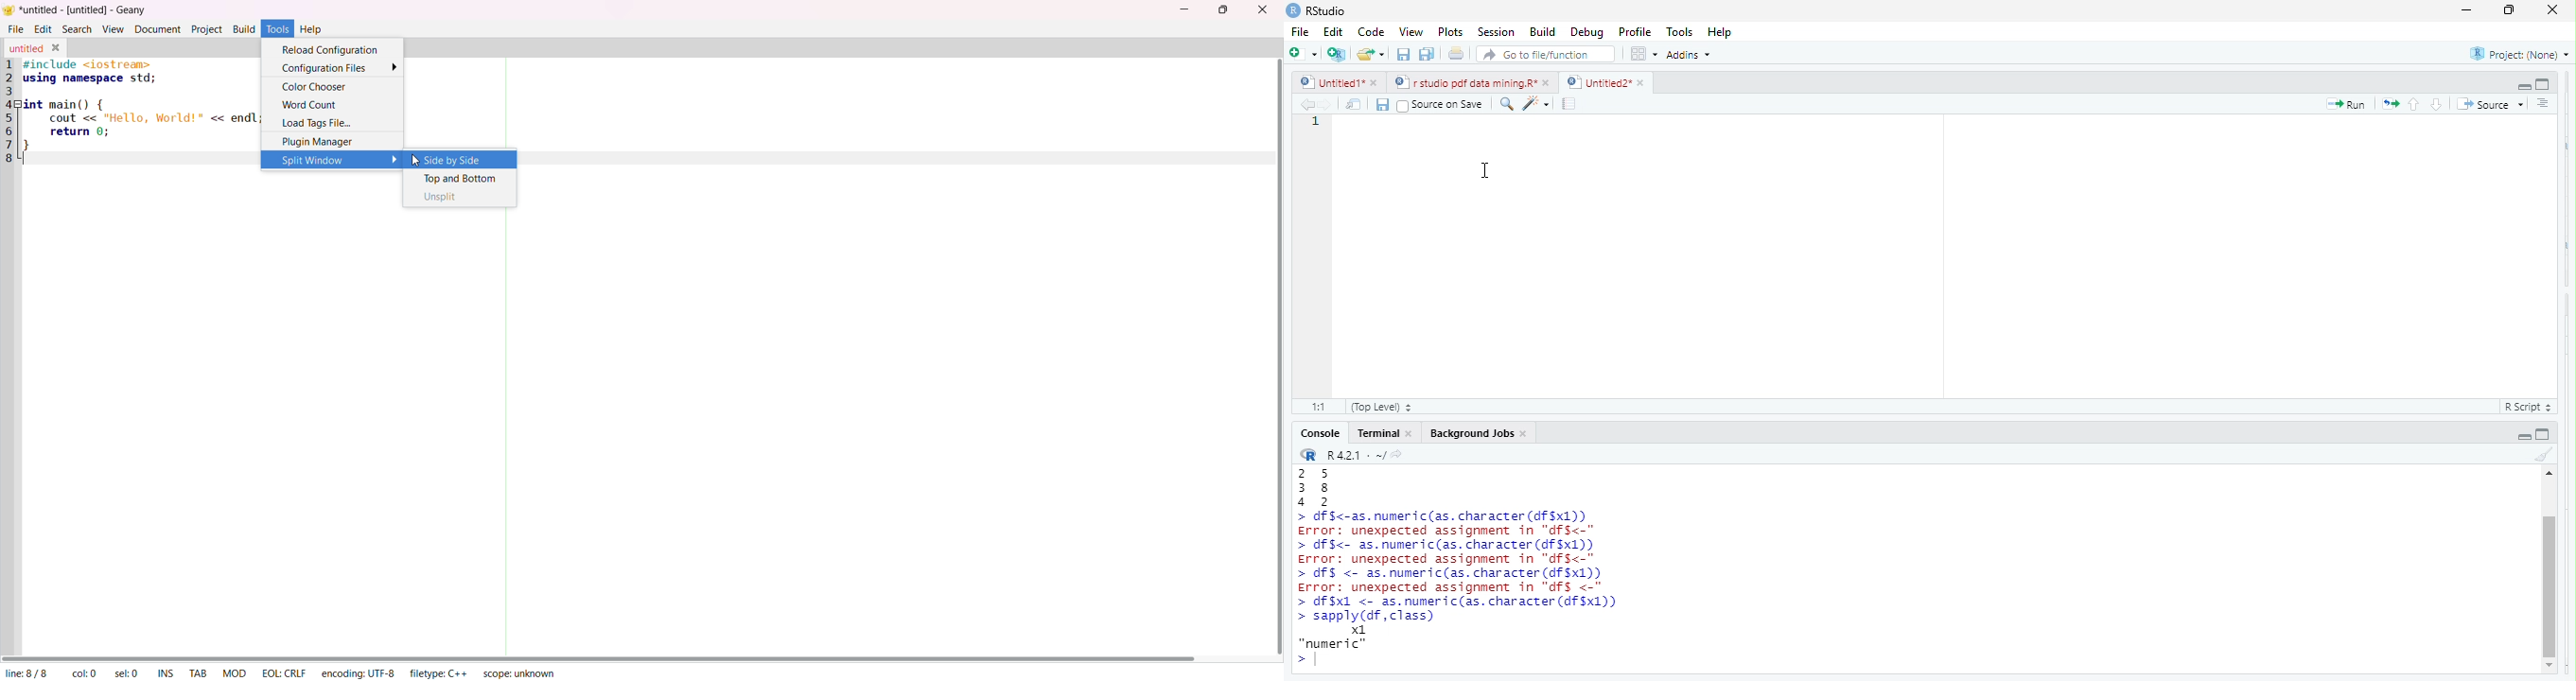  I want to click on hide console, so click(2545, 435).